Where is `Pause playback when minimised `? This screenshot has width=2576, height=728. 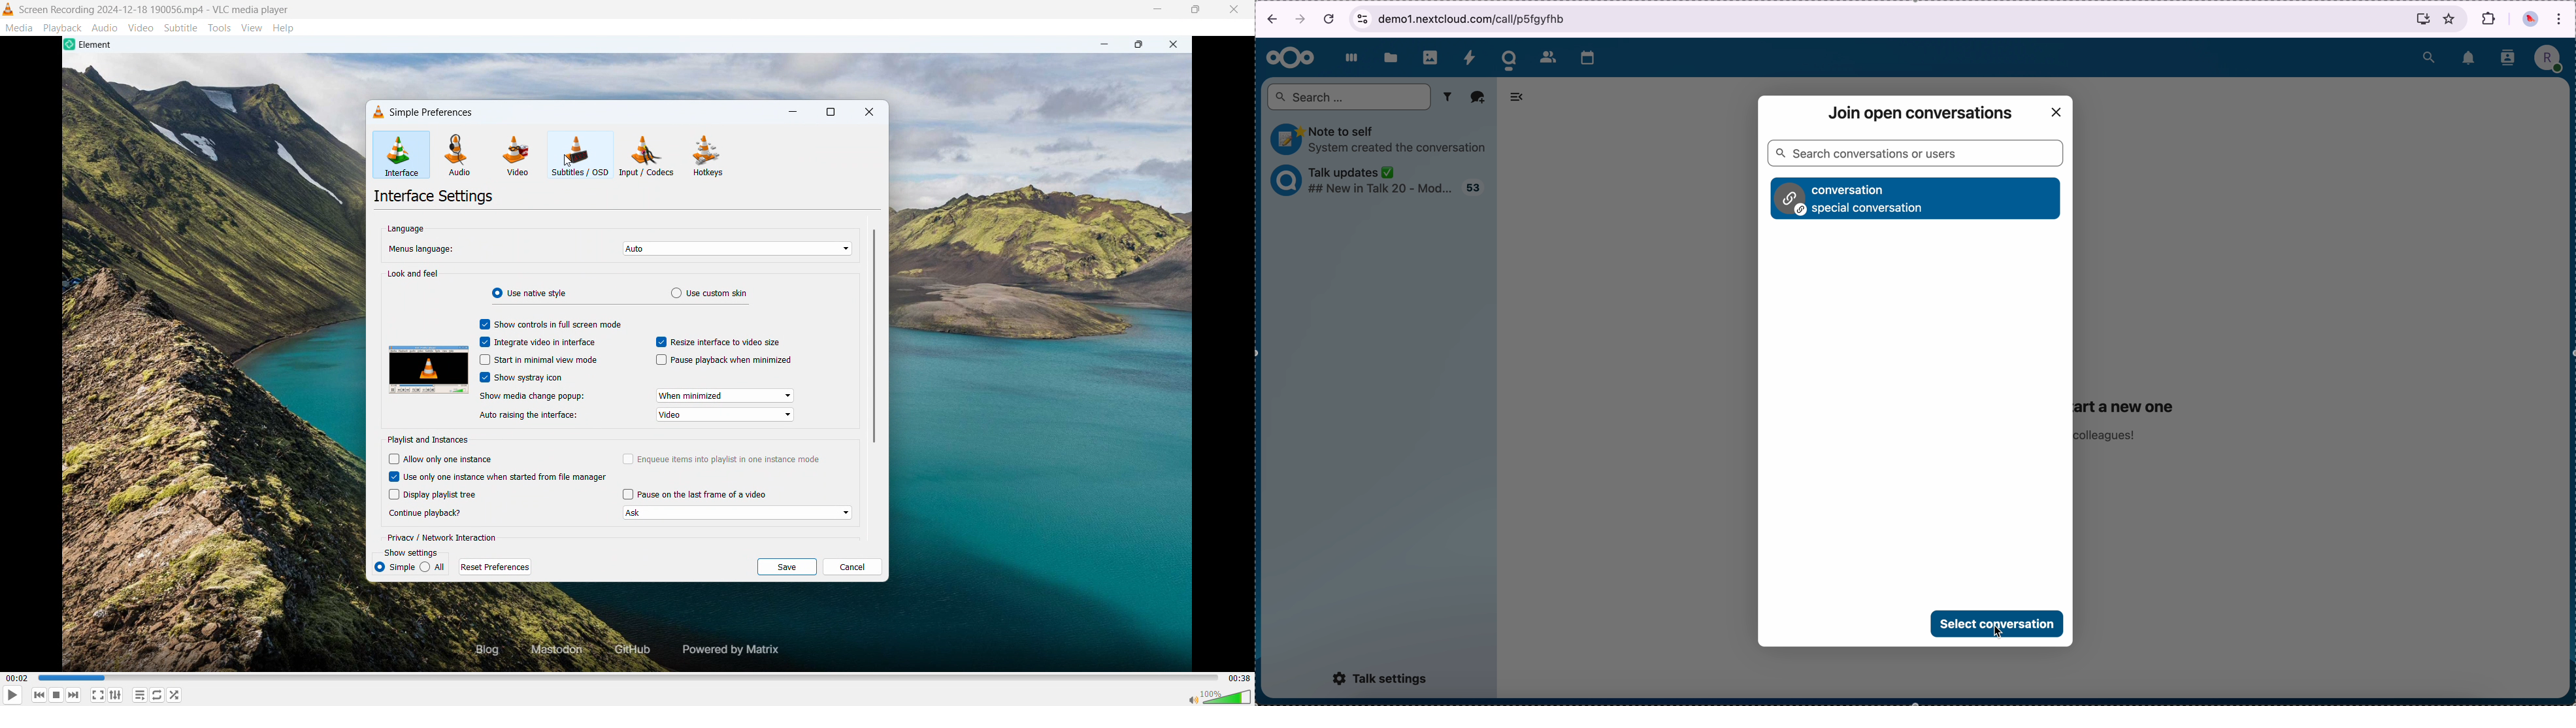 Pause playback when minimised  is located at coordinates (745, 360).